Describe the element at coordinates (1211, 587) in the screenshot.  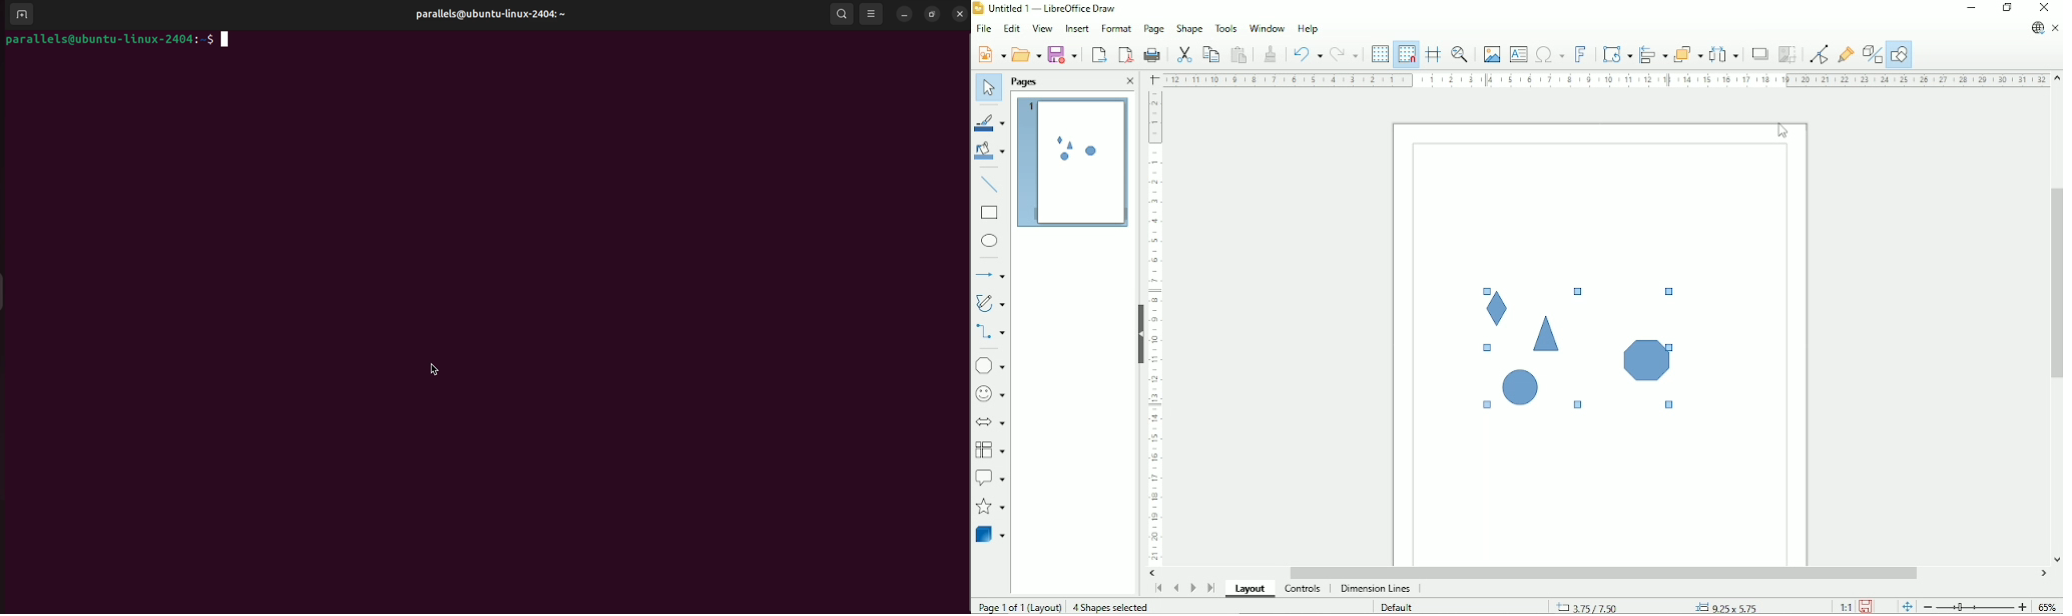
I see `Scroll to last page` at that location.